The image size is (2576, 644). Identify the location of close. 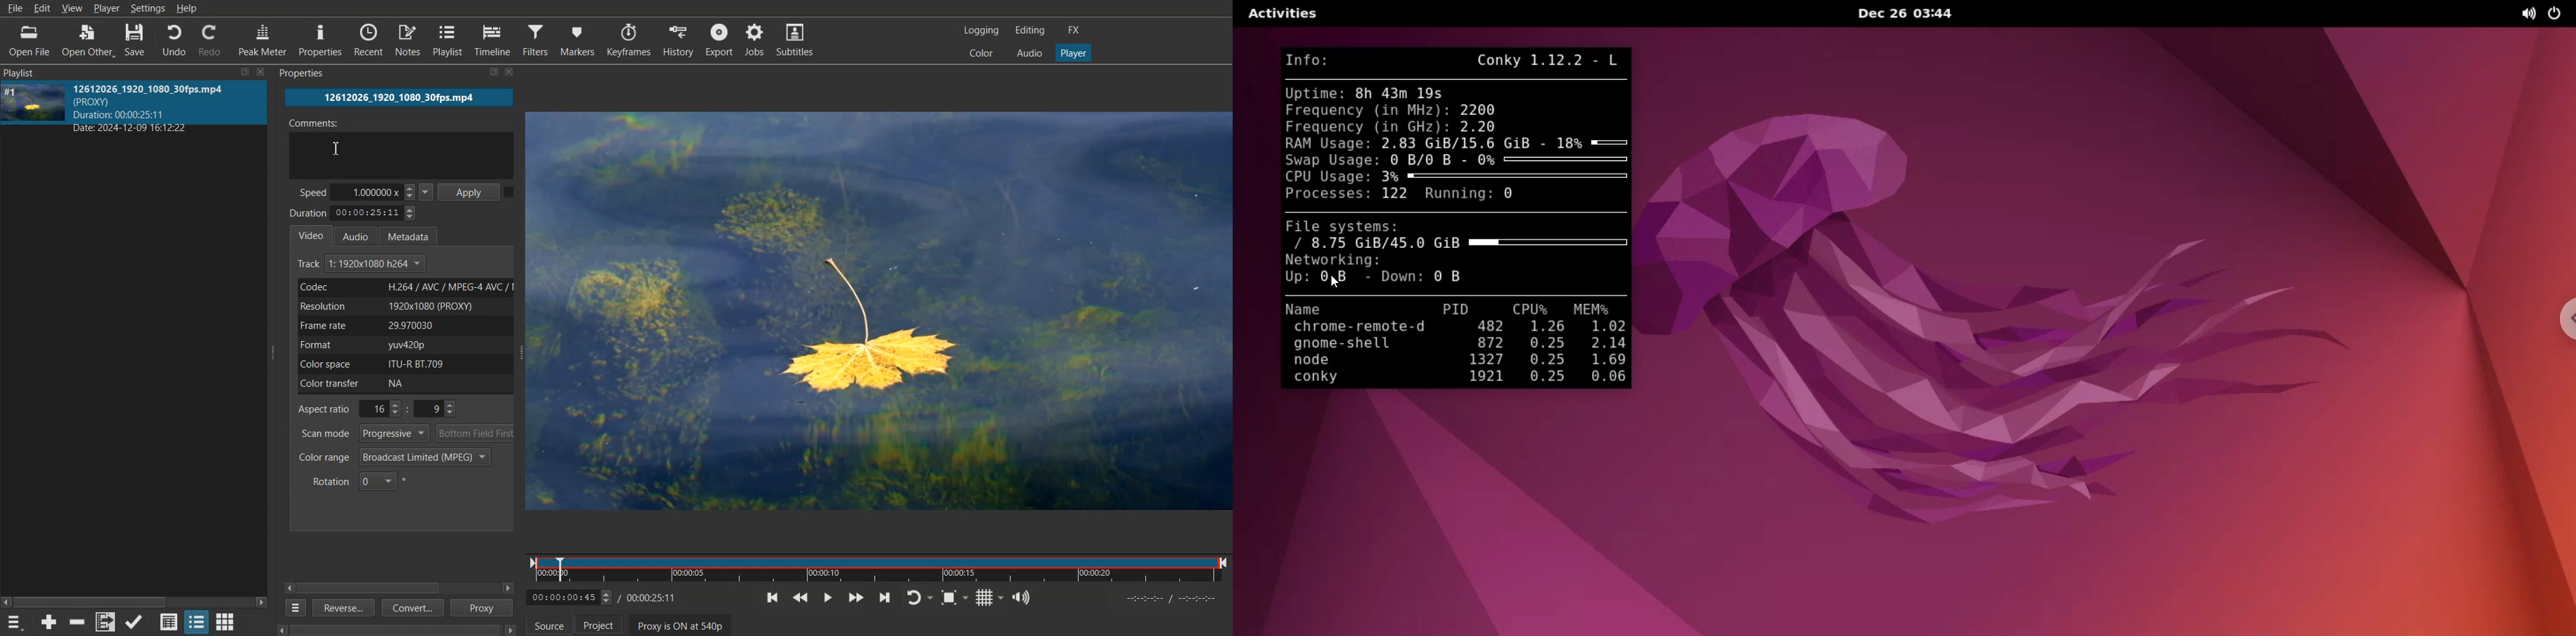
(515, 74).